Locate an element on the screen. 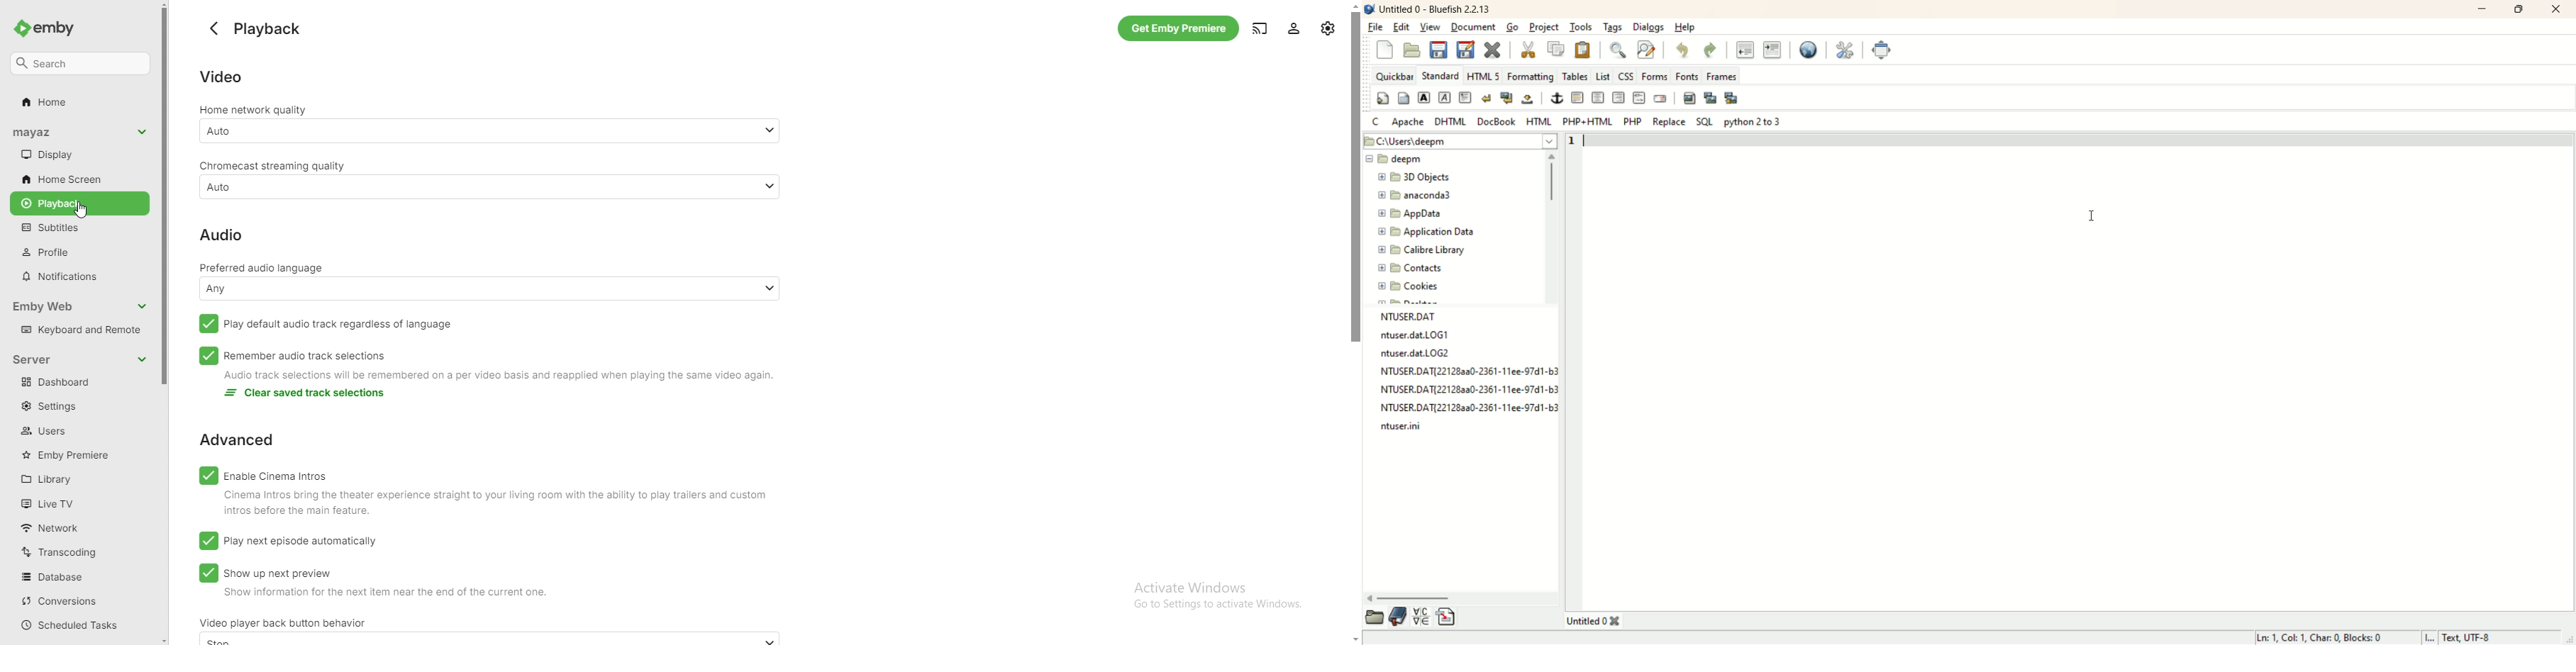 The height and width of the screenshot is (672, 2576). file name is located at coordinates (1421, 317).